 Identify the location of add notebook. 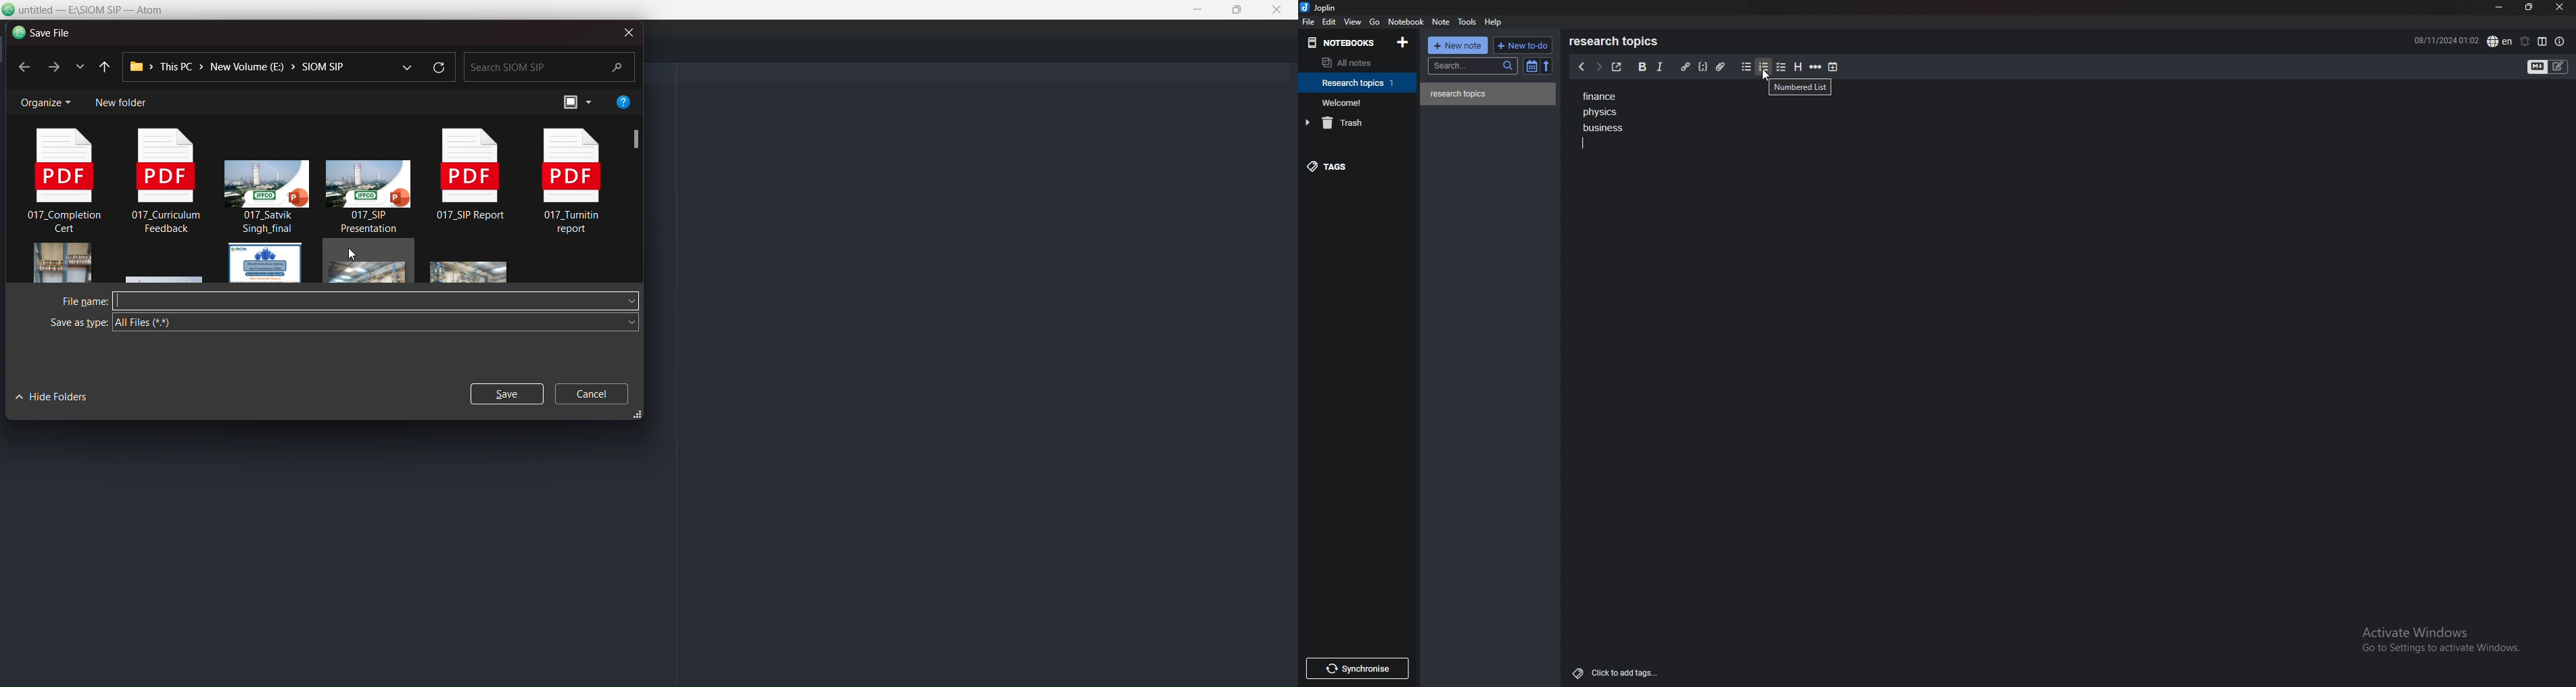
(1402, 42).